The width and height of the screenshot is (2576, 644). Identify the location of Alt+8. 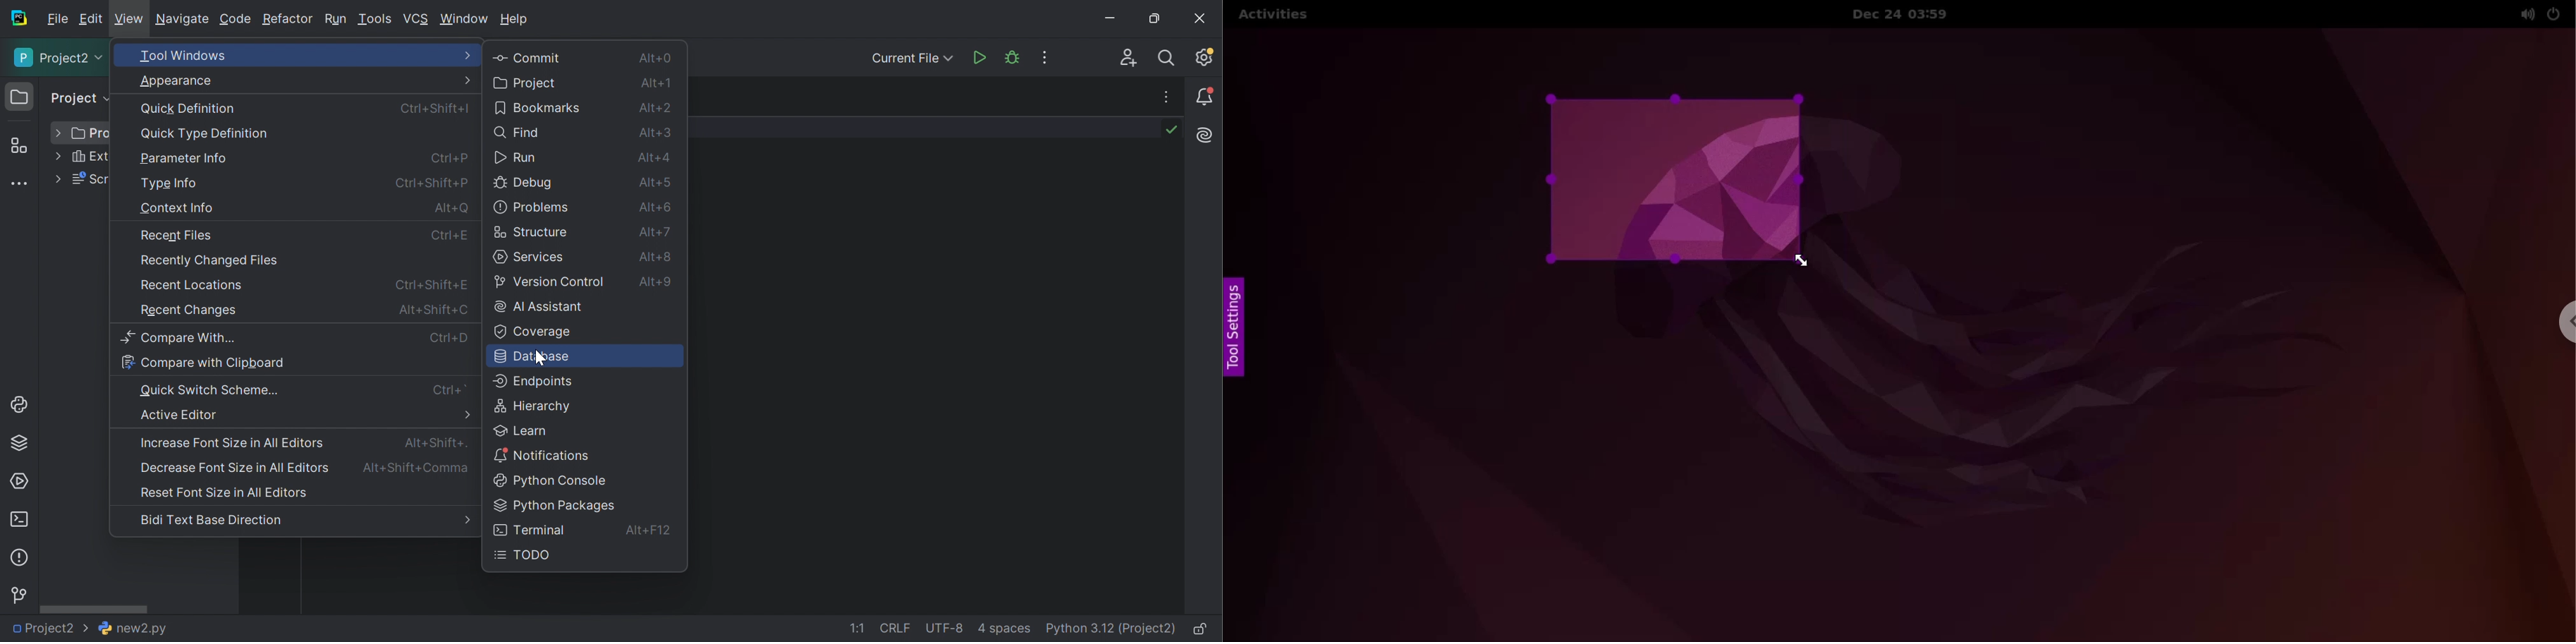
(659, 257).